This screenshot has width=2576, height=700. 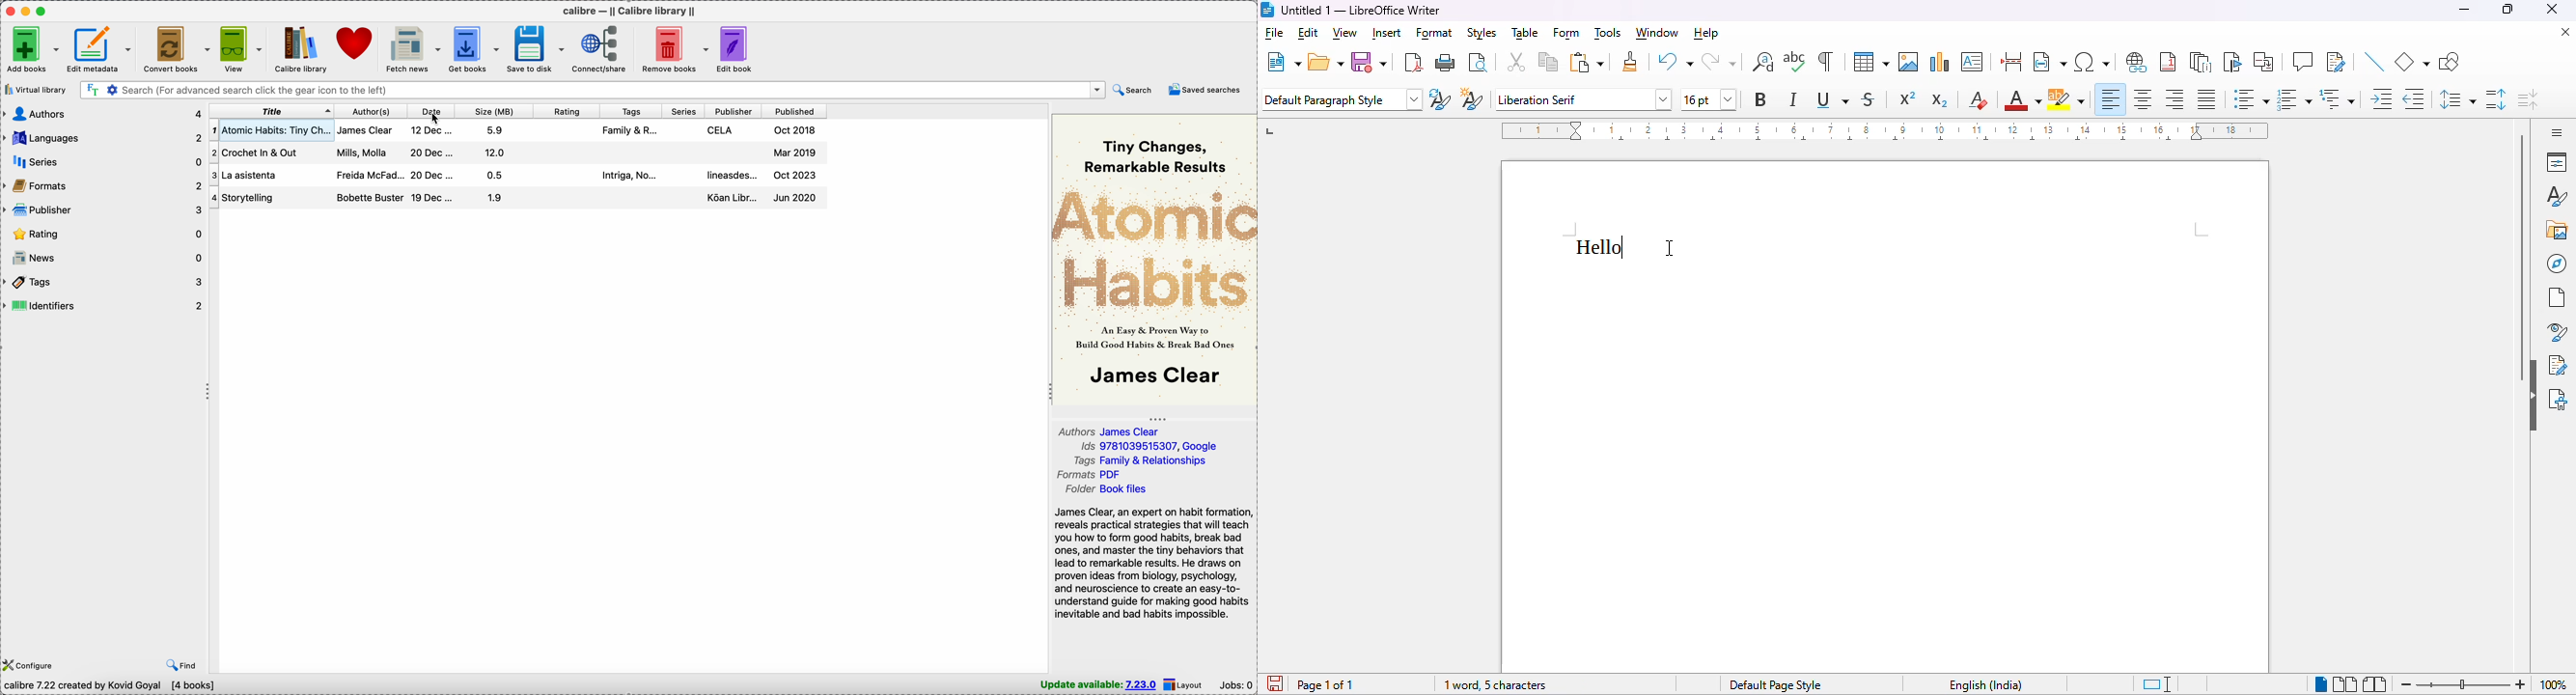 What do you see at coordinates (2344, 684) in the screenshot?
I see `multi-page view` at bounding box center [2344, 684].